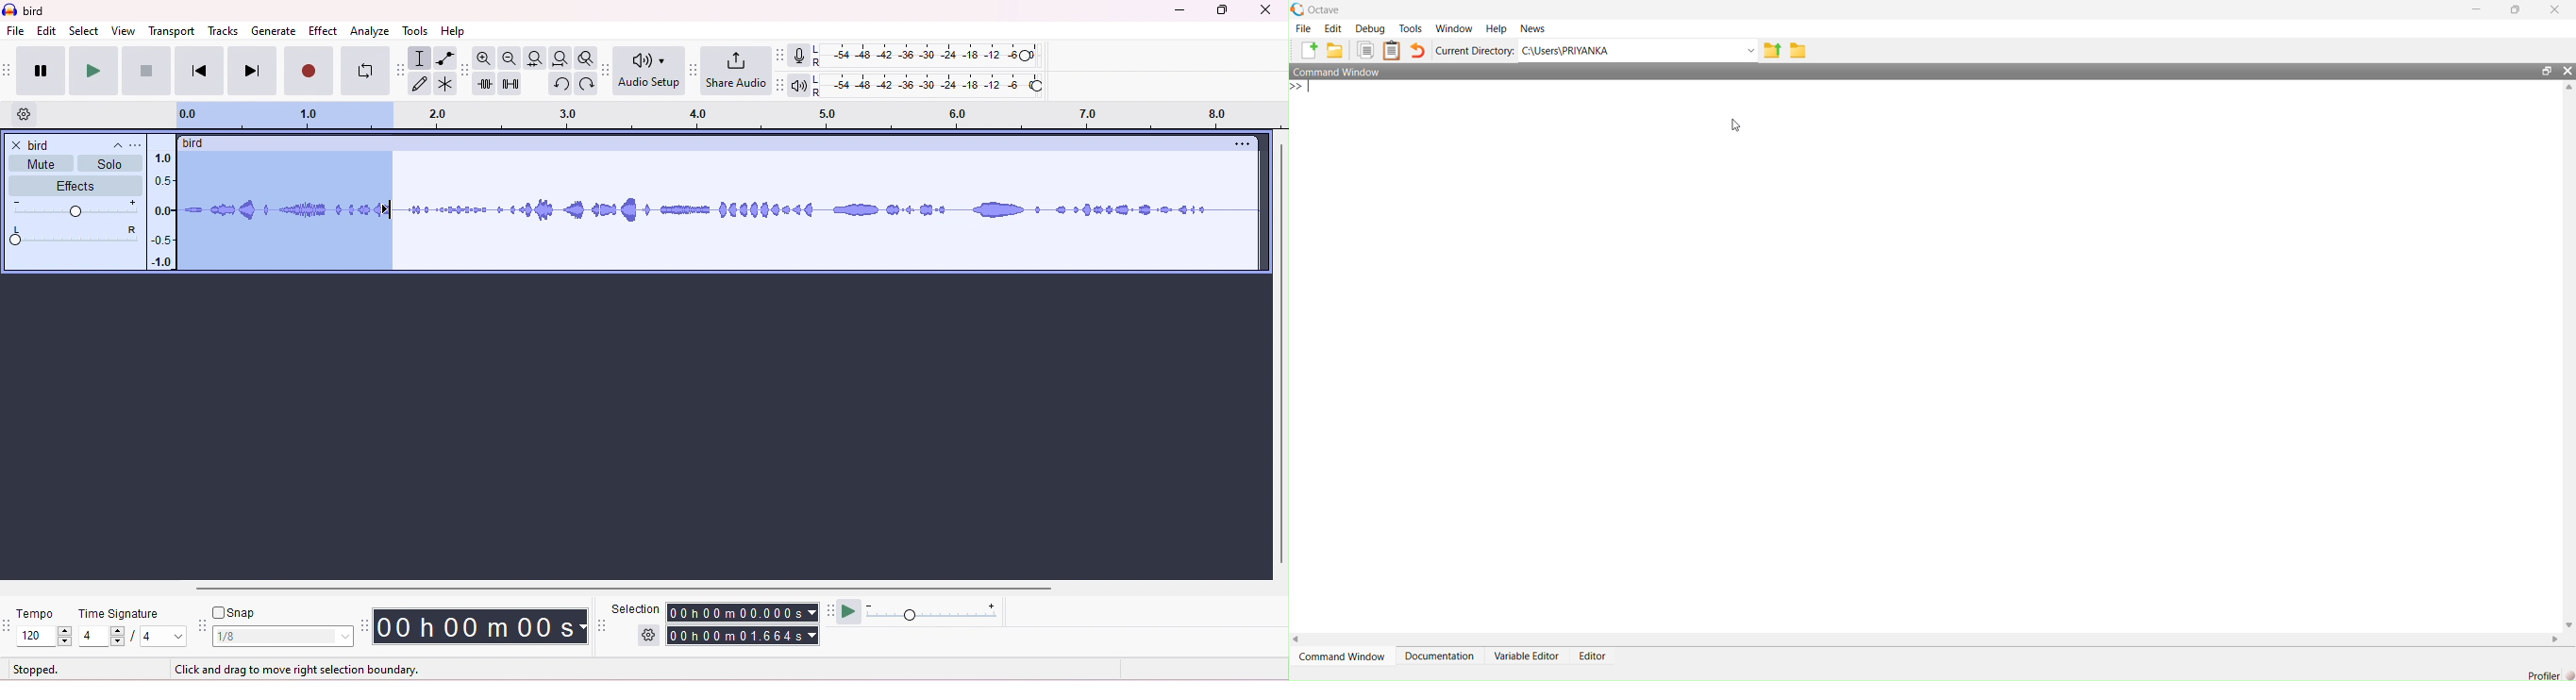  What do you see at coordinates (828, 609) in the screenshot?
I see `play at speed tool bar` at bounding box center [828, 609].